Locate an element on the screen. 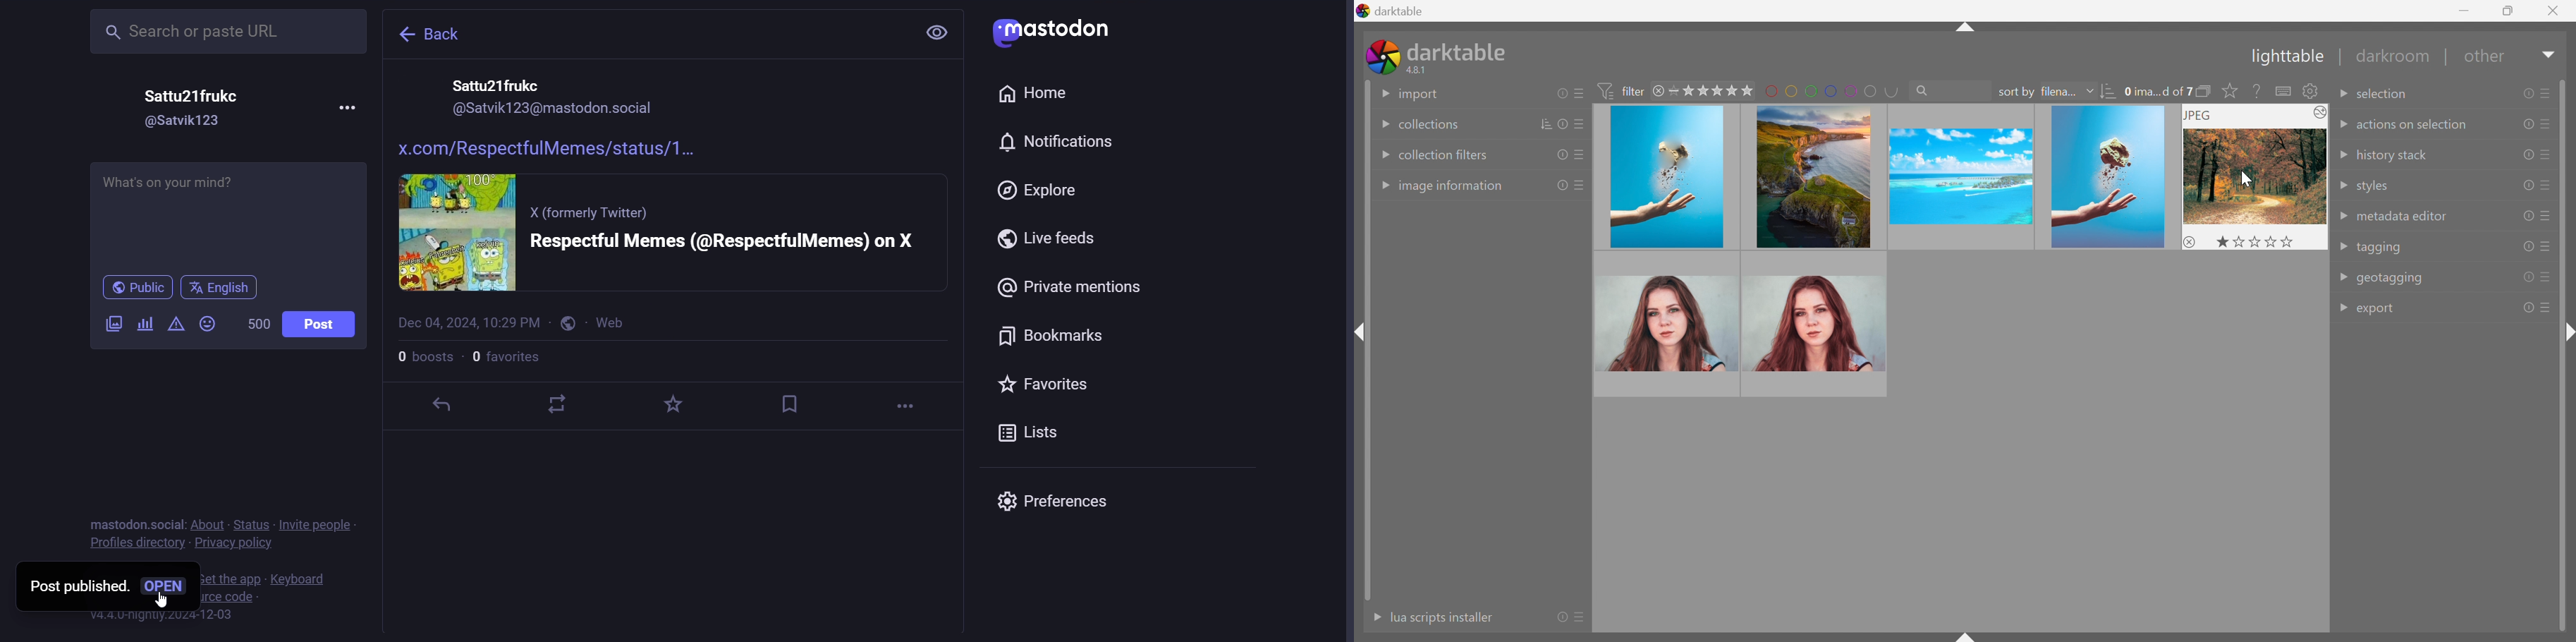  filter by images color label is located at coordinates (1832, 90).